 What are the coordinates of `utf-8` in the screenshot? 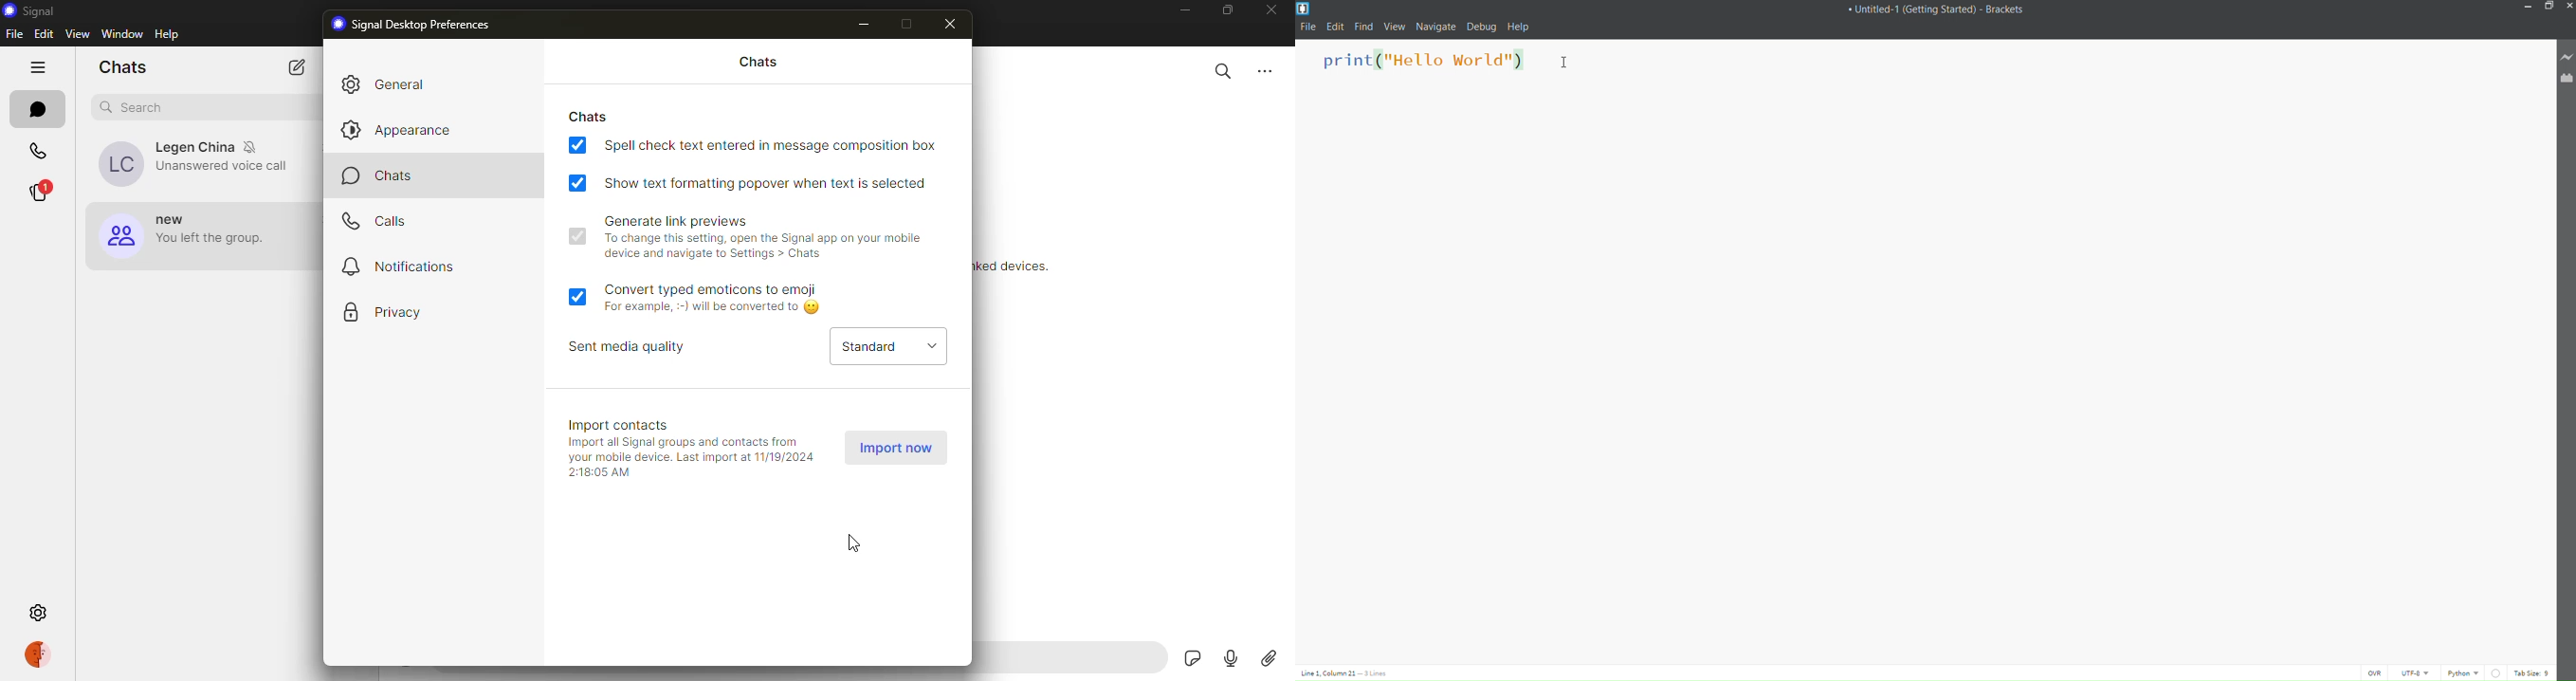 It's located at (2414, 672).